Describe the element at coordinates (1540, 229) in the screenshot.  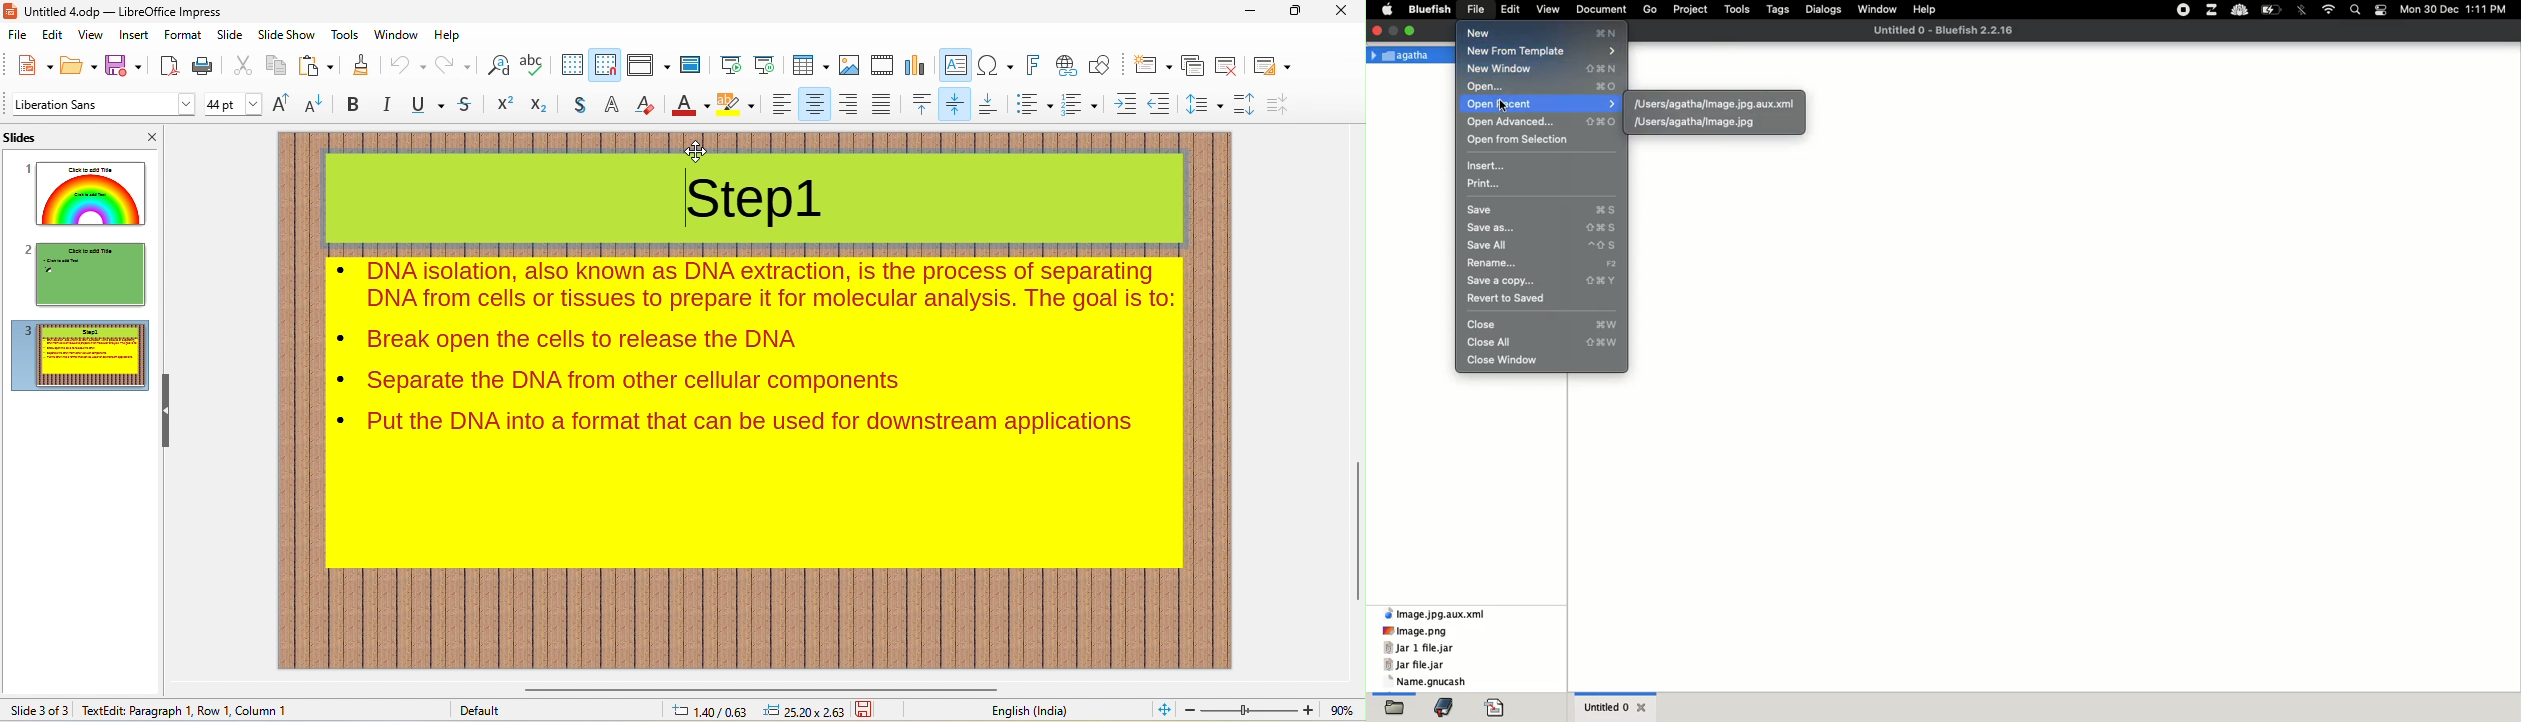
I see `save as...   command S` at that location.